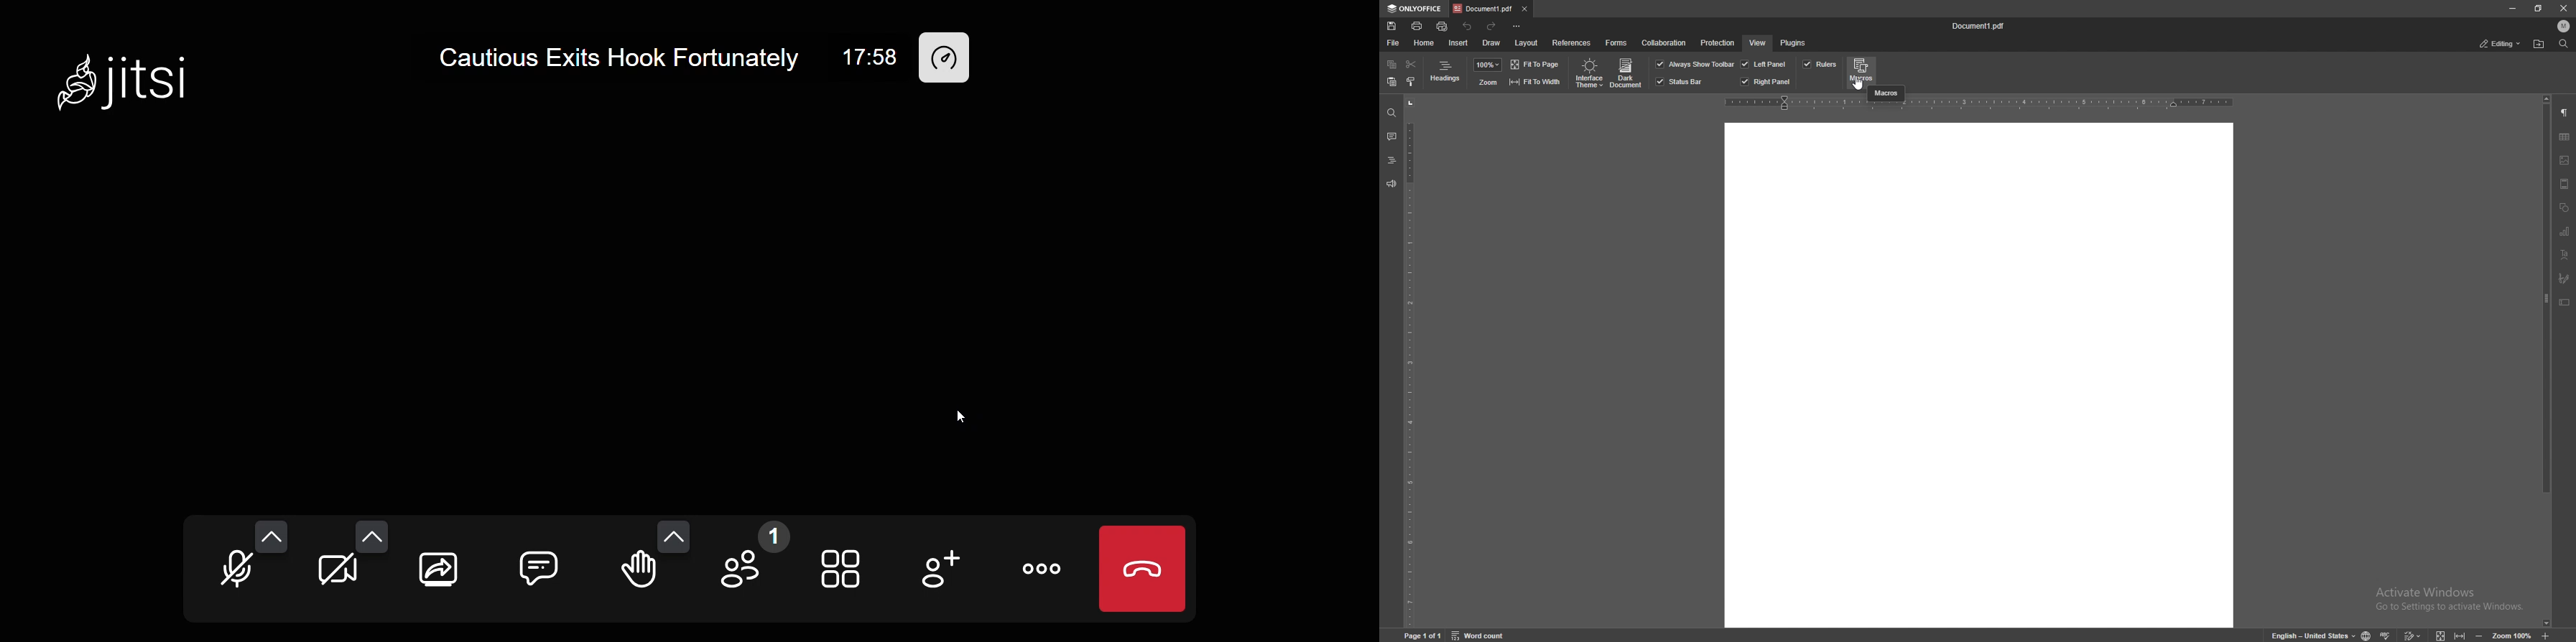 This screenshot has height=644, width=2576. I want to click on zoom, so click(1488, 65).